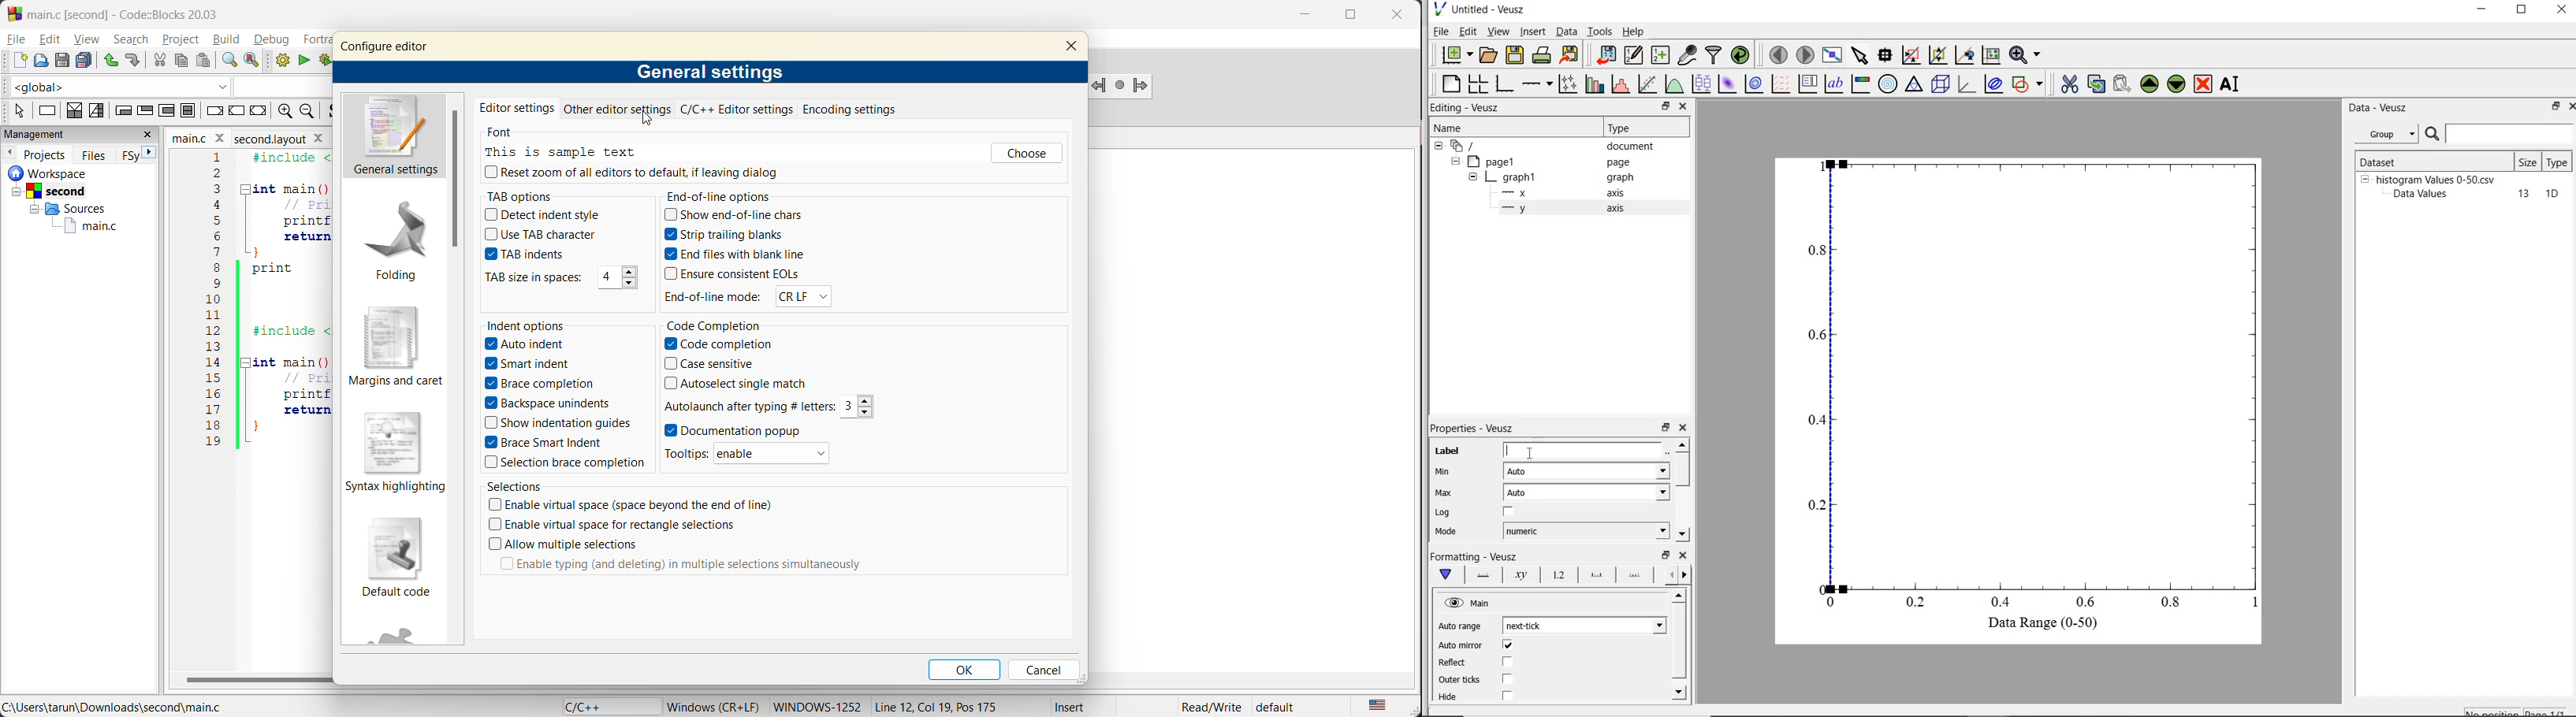 This screenshot has height=728, width=2576. I want to click on configure editor, so click(384, 47).